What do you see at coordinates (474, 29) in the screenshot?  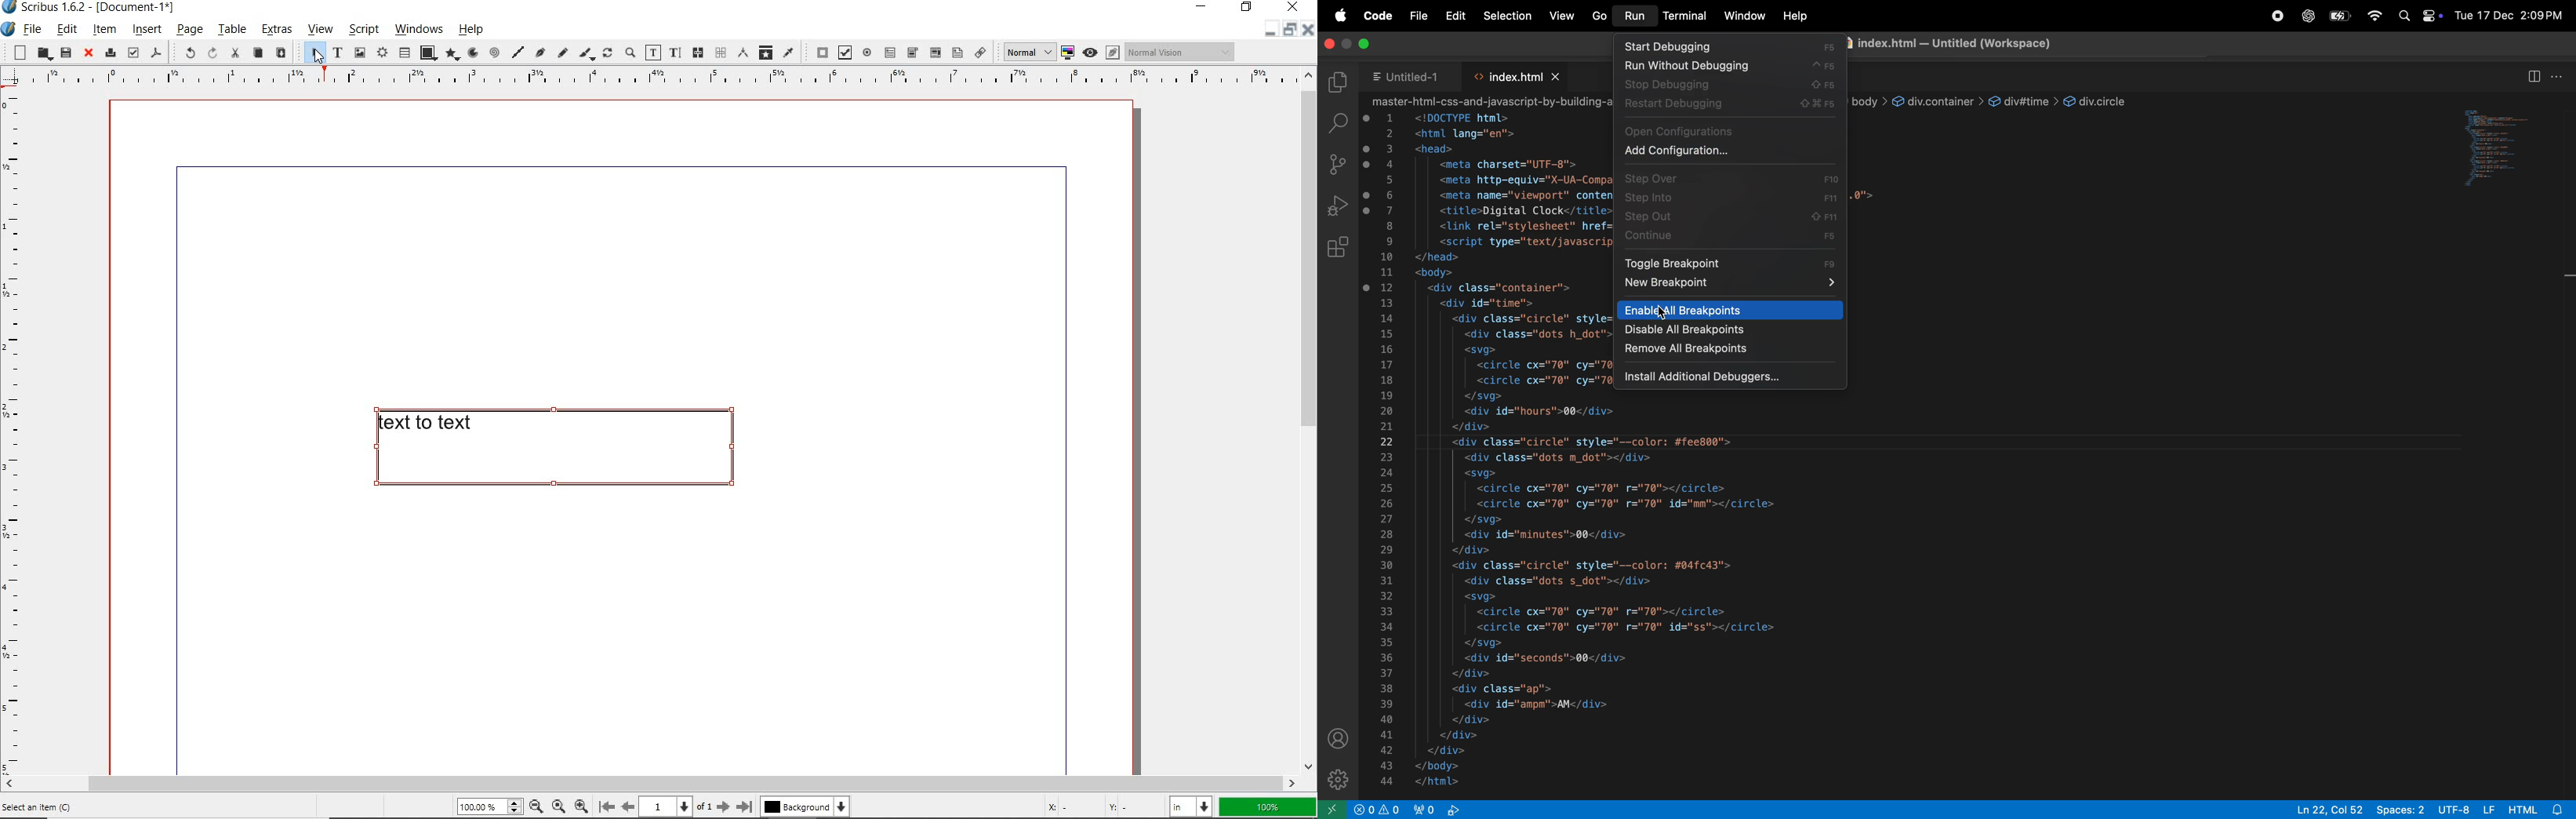 I see `help` at bounding box center [474, 29].